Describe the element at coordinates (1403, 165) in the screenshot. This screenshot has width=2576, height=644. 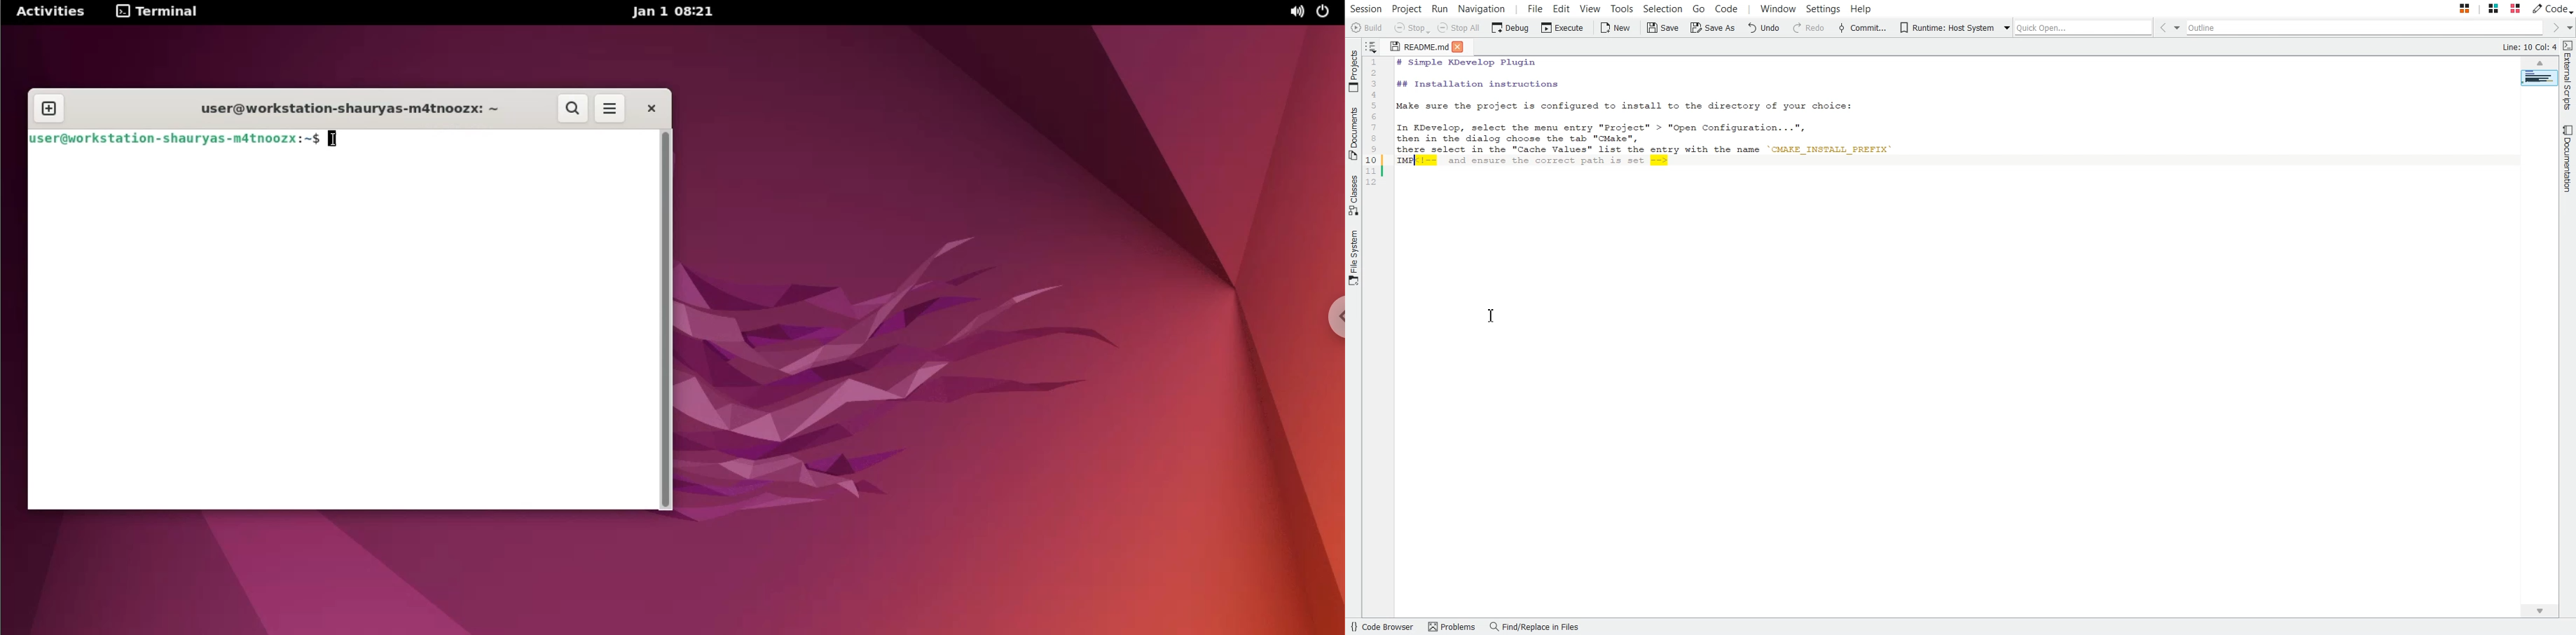
I see `IMP (comment added to the commented text)` at that location.